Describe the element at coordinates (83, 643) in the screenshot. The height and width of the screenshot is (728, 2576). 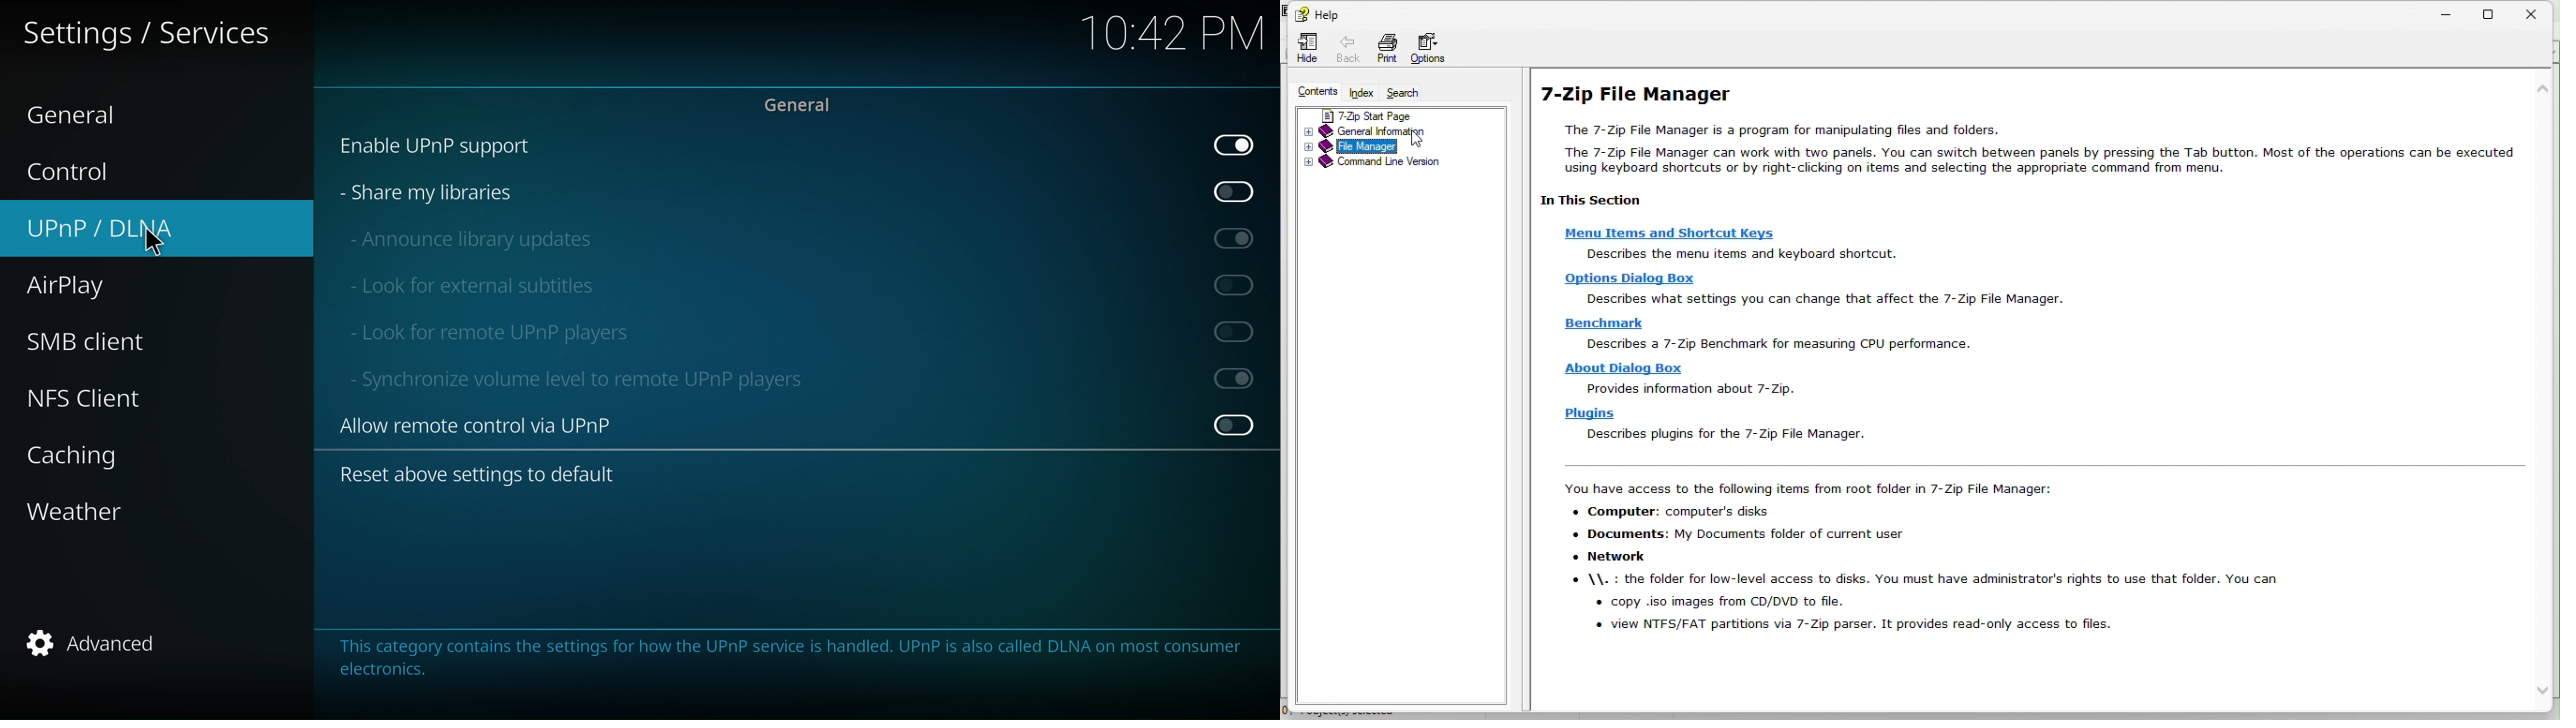
I see `advanced` at that location.